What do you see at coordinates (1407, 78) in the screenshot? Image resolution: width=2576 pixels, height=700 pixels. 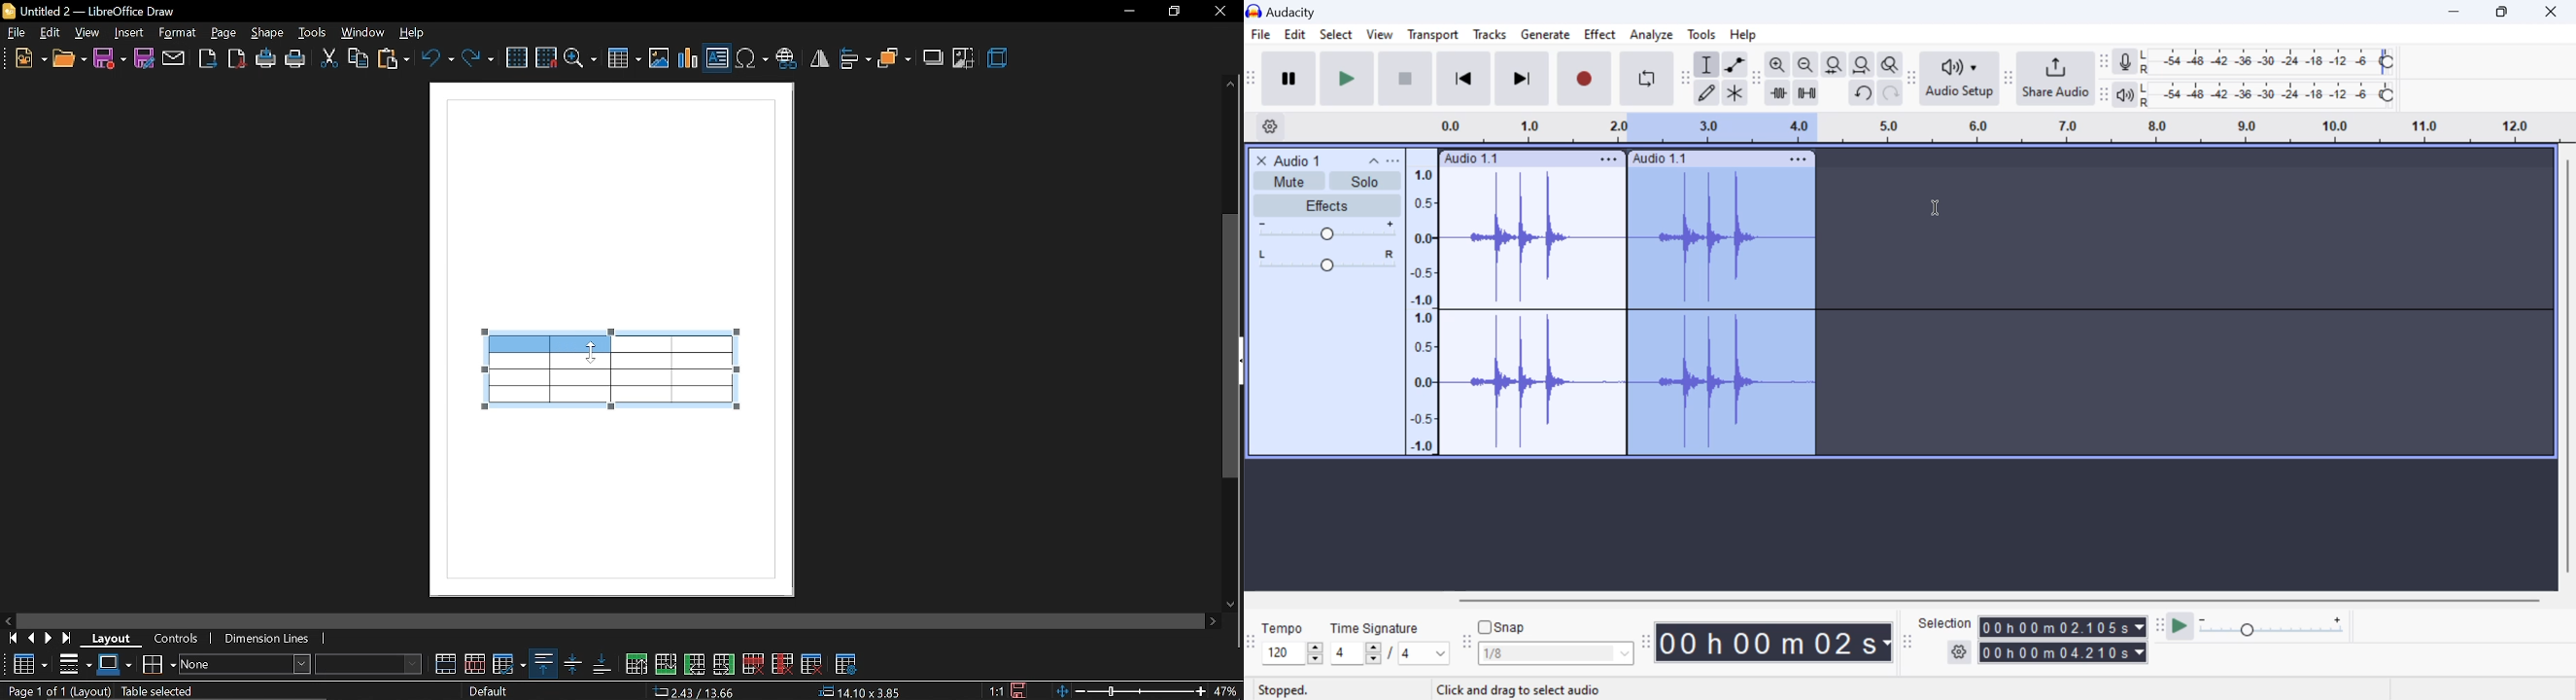 I see `Stop` at bounding box center [1407, 78].